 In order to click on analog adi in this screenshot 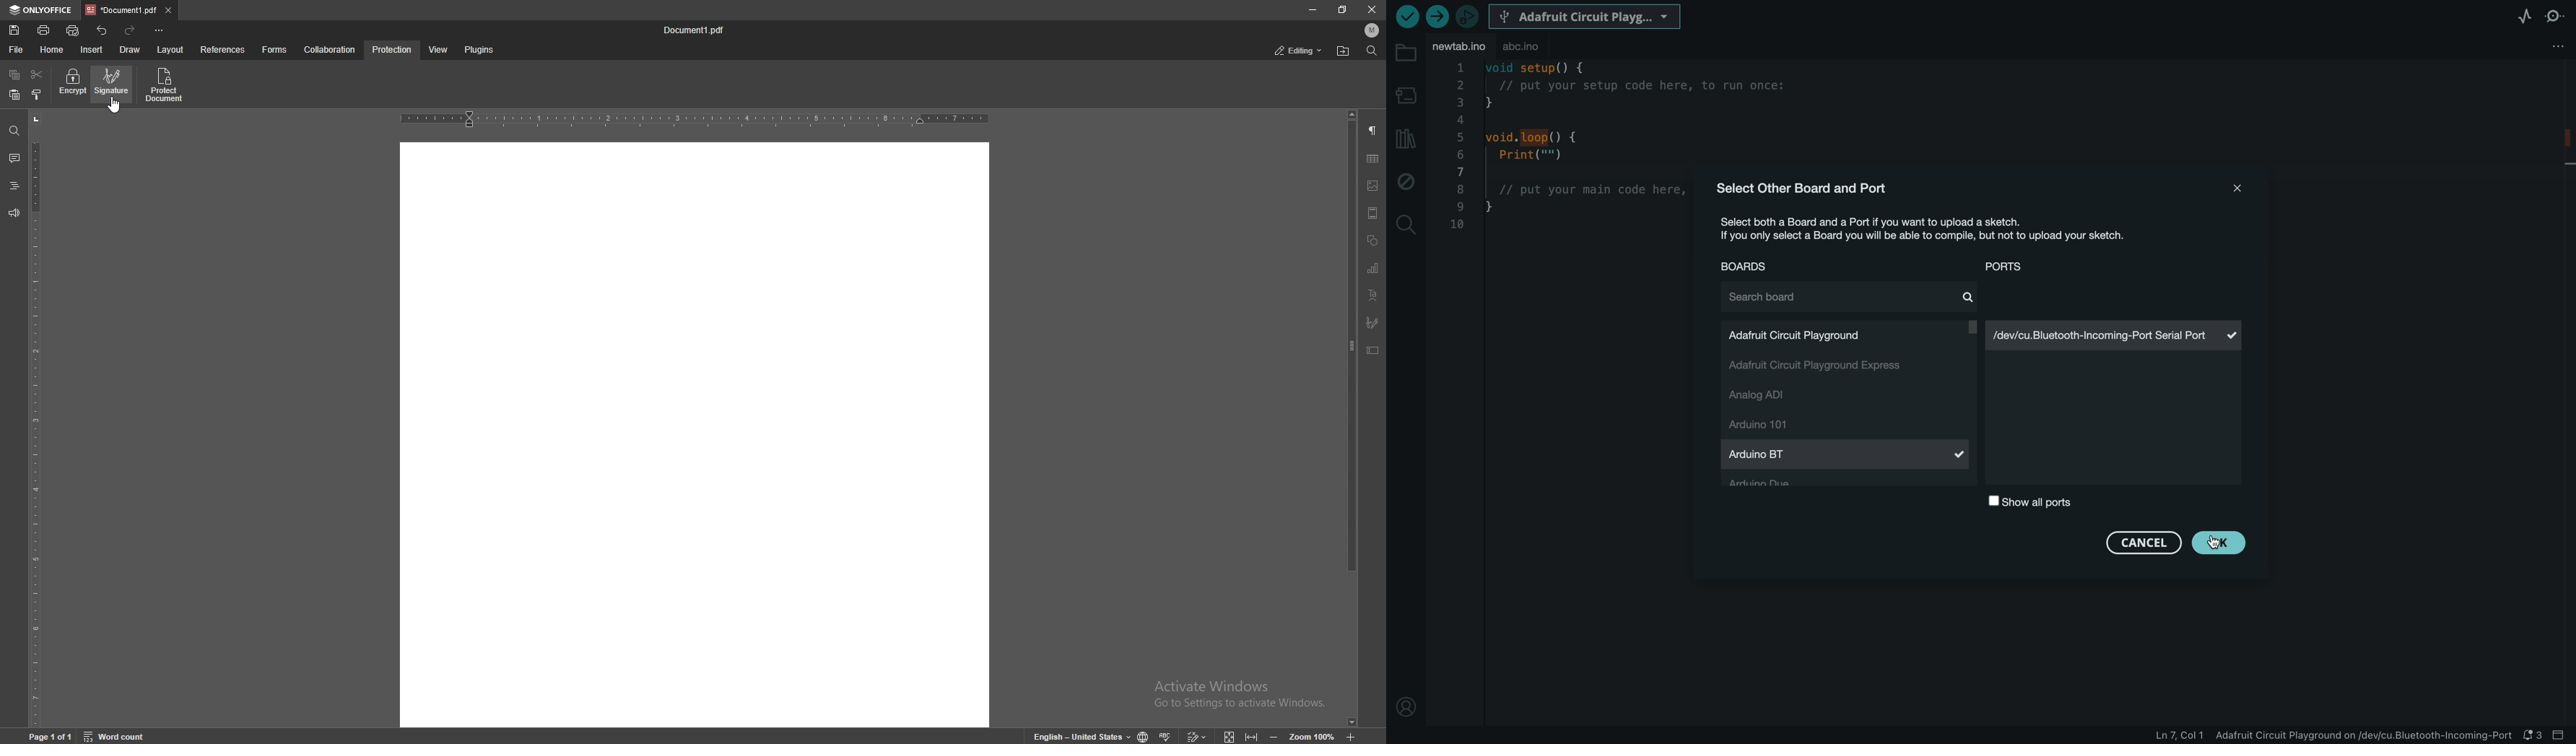, I will do `click(1788, 395)`.